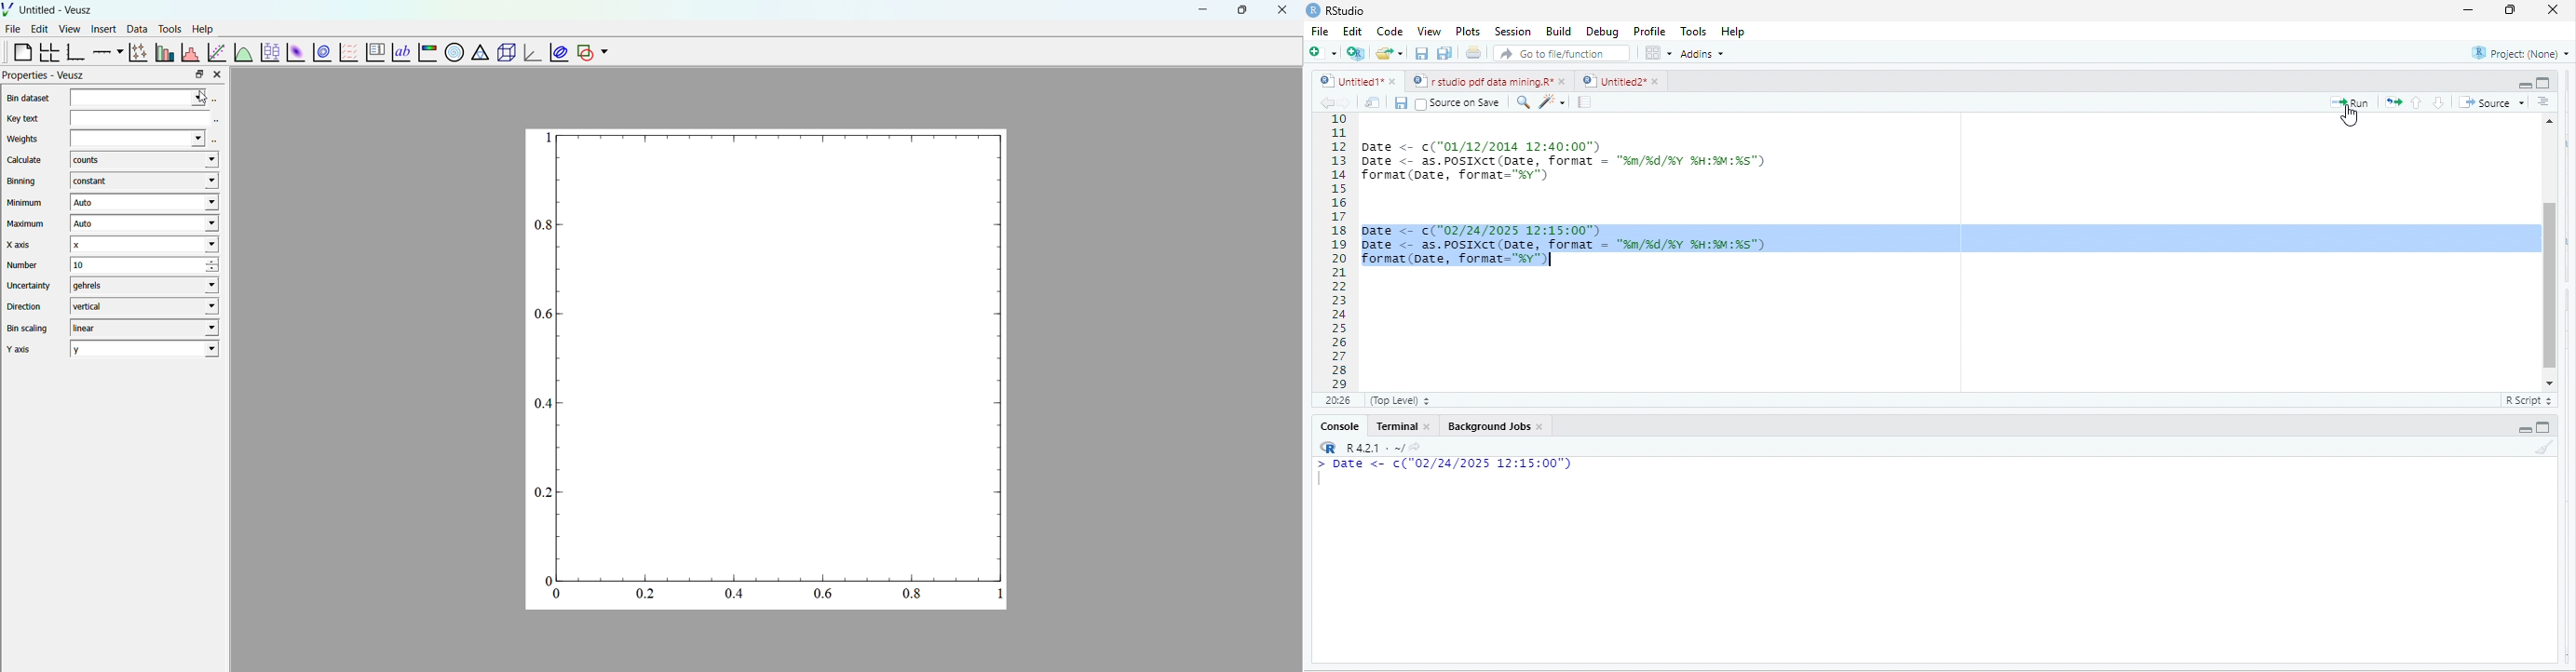 The width and height of the screenshot is (2576, 672). What do you see at coordinates (530, 54) in the screenshot?
I see `3d graph` at bounding box center [530, 54].